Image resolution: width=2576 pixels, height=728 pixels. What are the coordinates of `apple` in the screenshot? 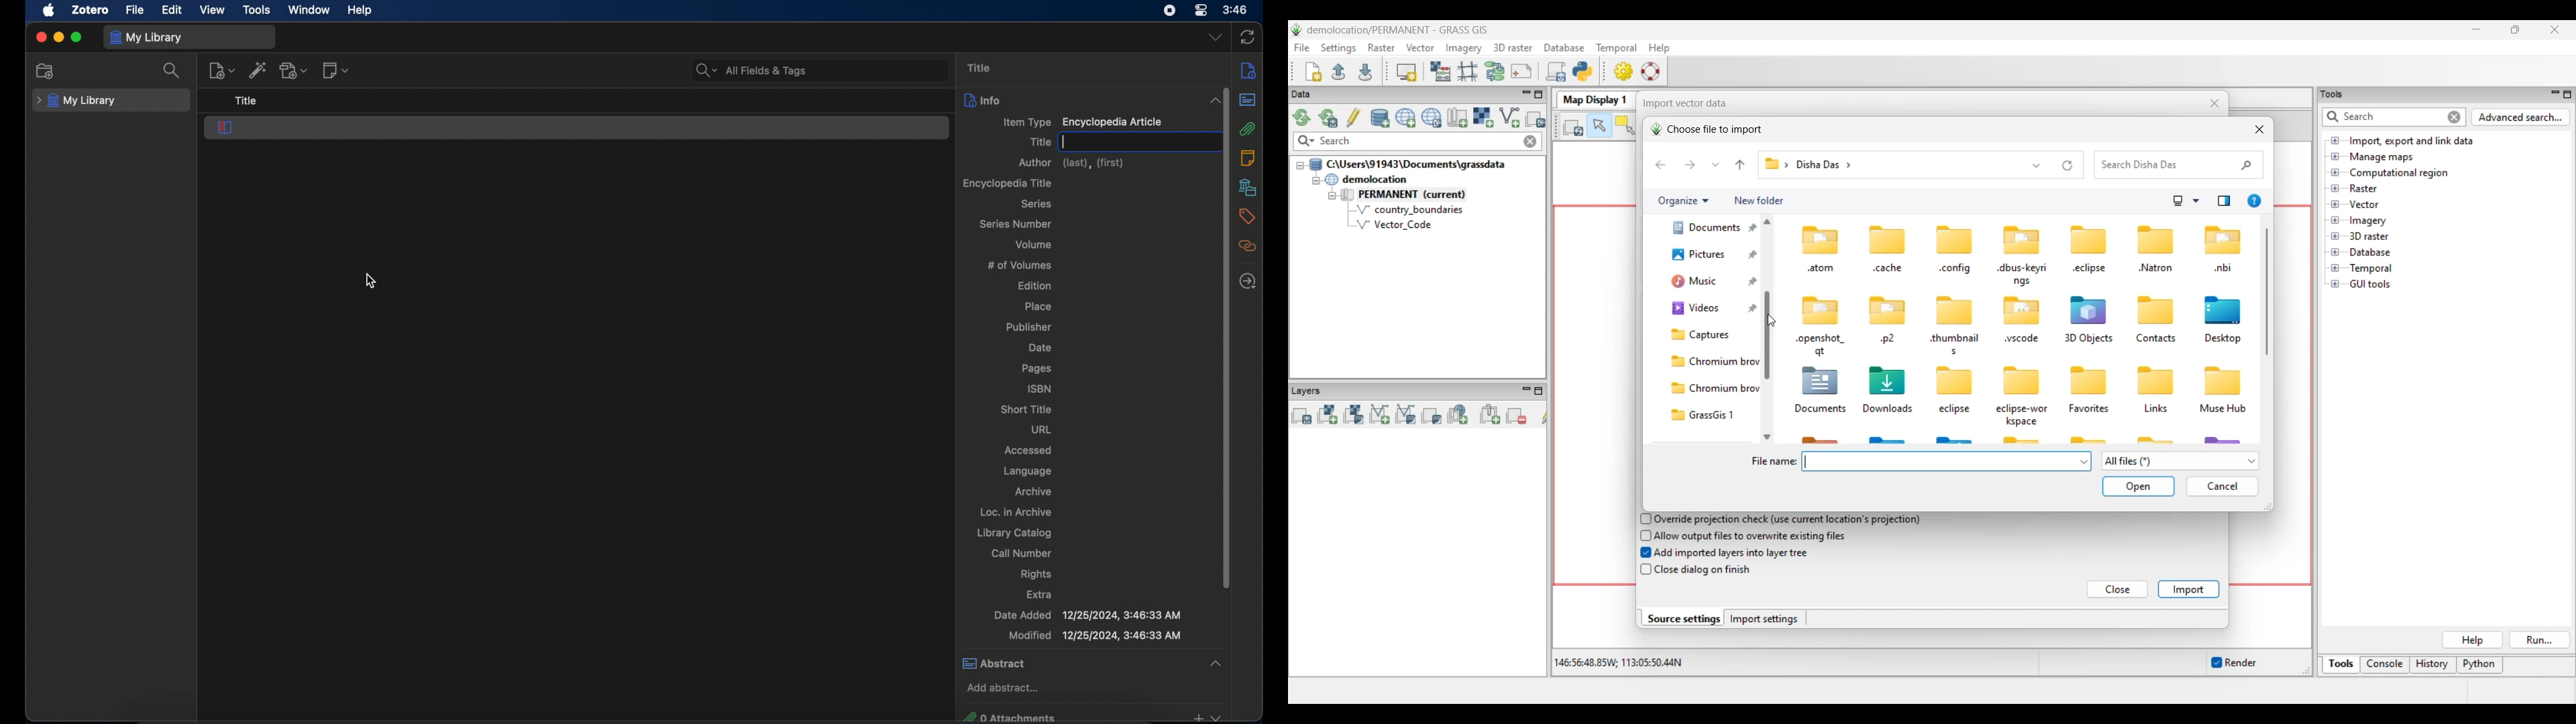 It's located at (48, 10).